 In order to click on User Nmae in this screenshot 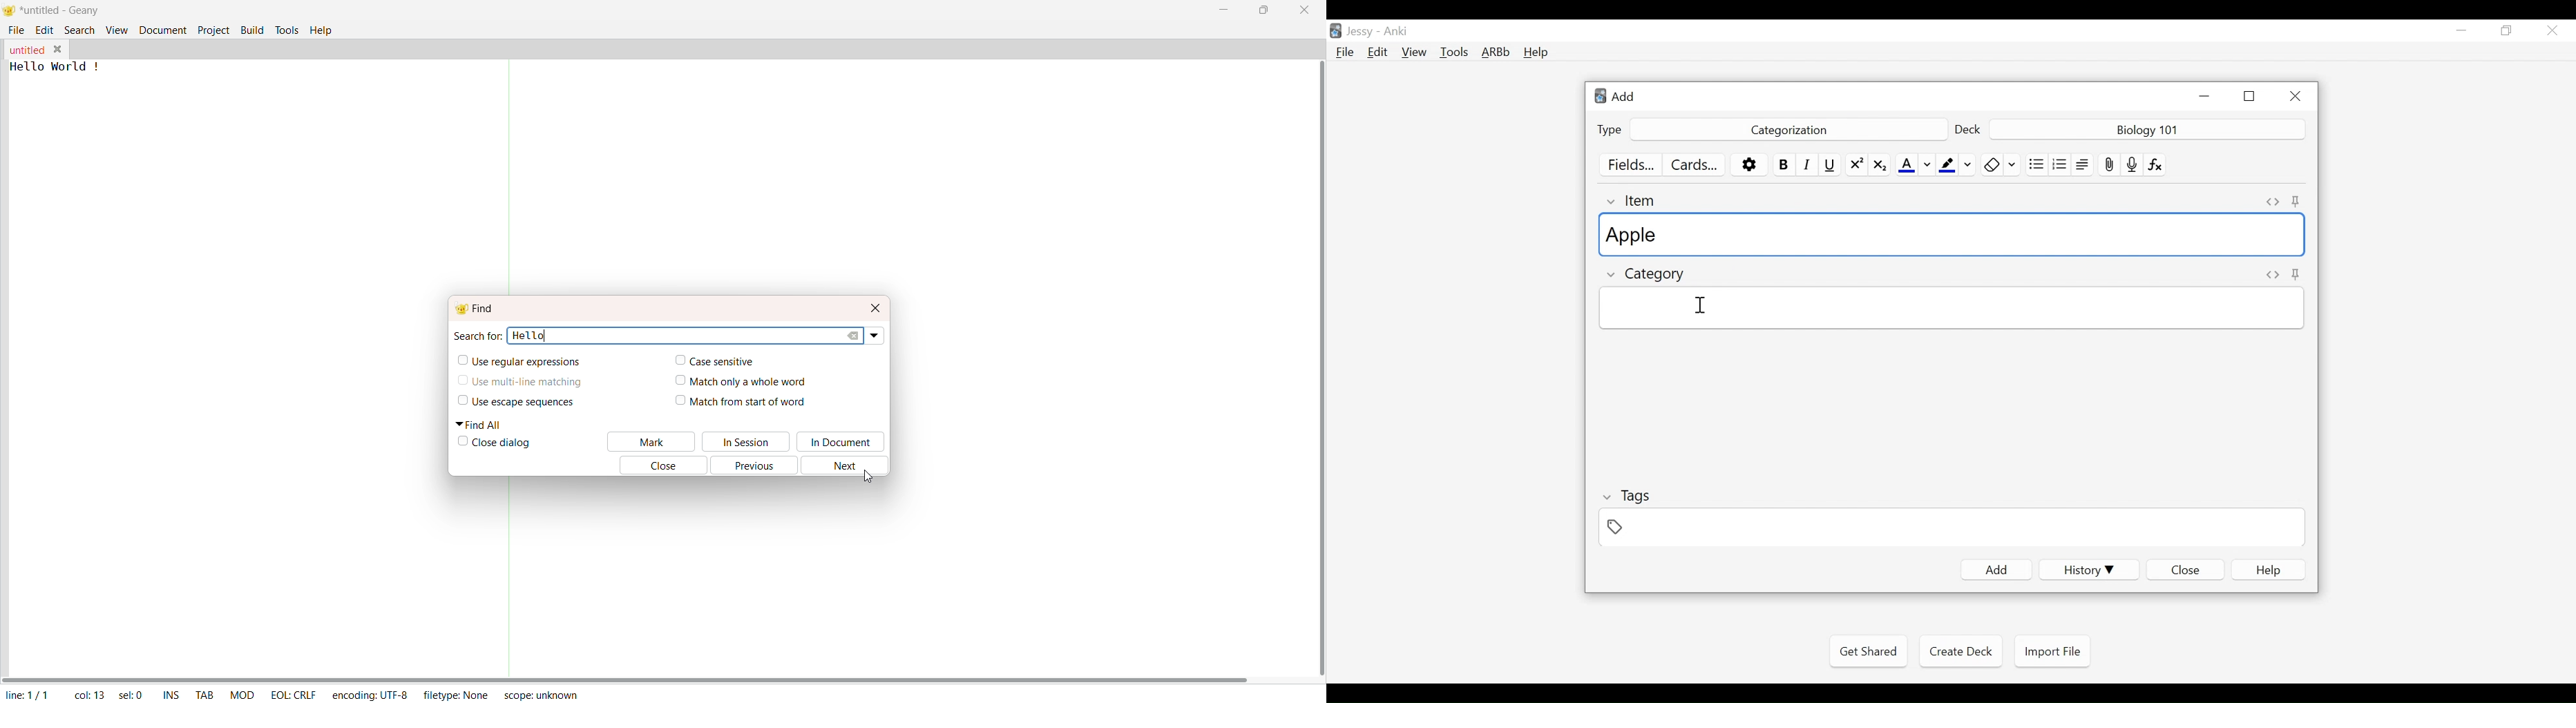, I will do `click(1362, 32)`.